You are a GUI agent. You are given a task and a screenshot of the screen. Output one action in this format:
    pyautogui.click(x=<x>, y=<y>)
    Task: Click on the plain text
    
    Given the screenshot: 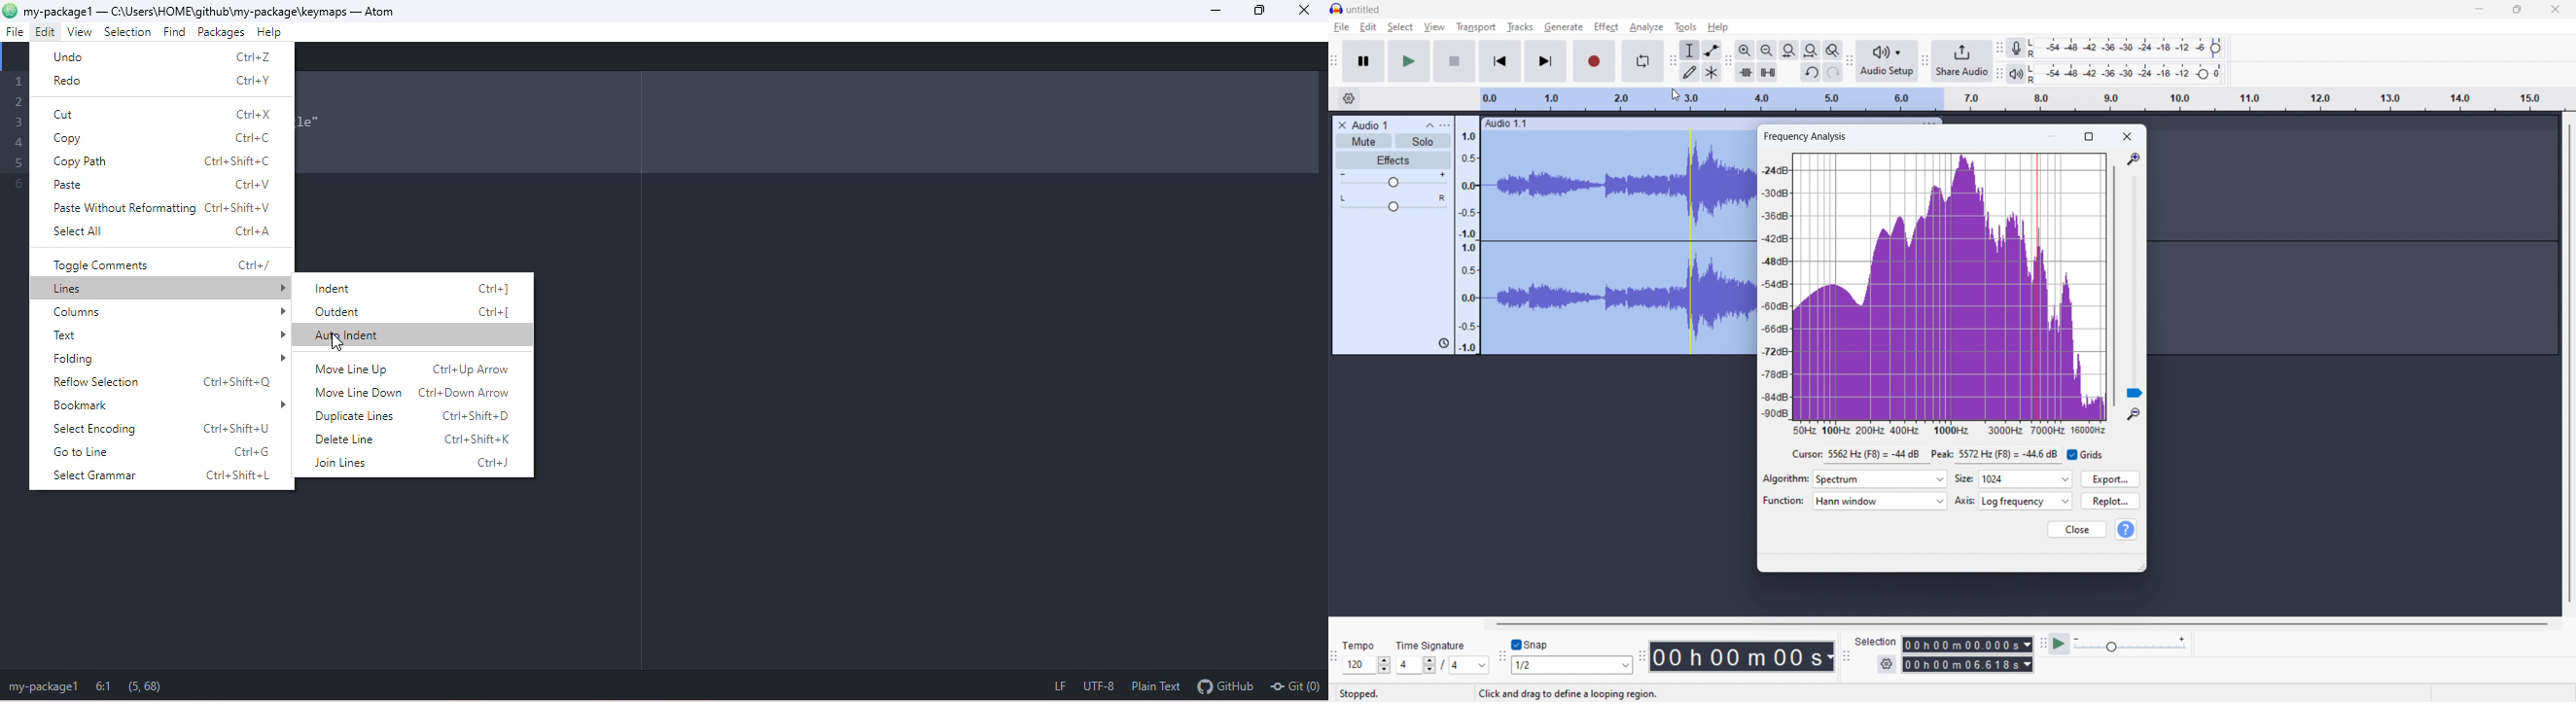 What is the action you would take?
    pyautogui.click(x=1158, y=687)
    